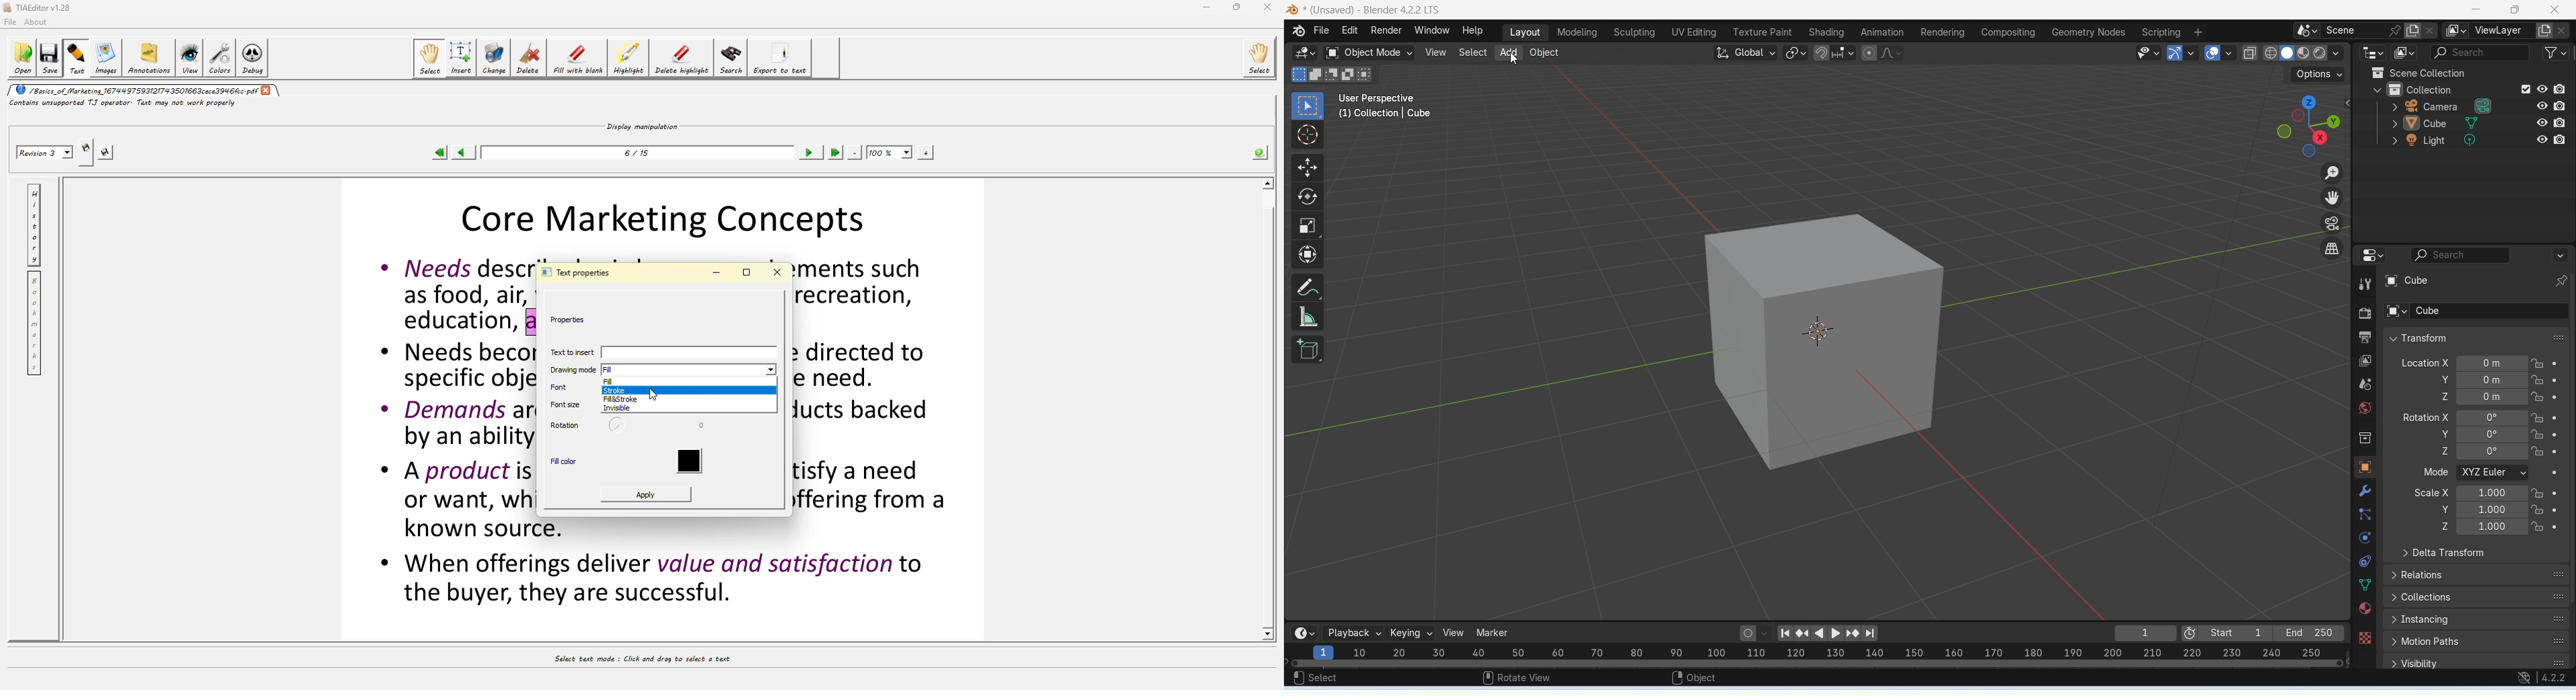 The image size is (2576, 700). What do you see at coordinates (2417, 338) in the screenshot?
I see `Transform` at bounding box center [2417, 338].